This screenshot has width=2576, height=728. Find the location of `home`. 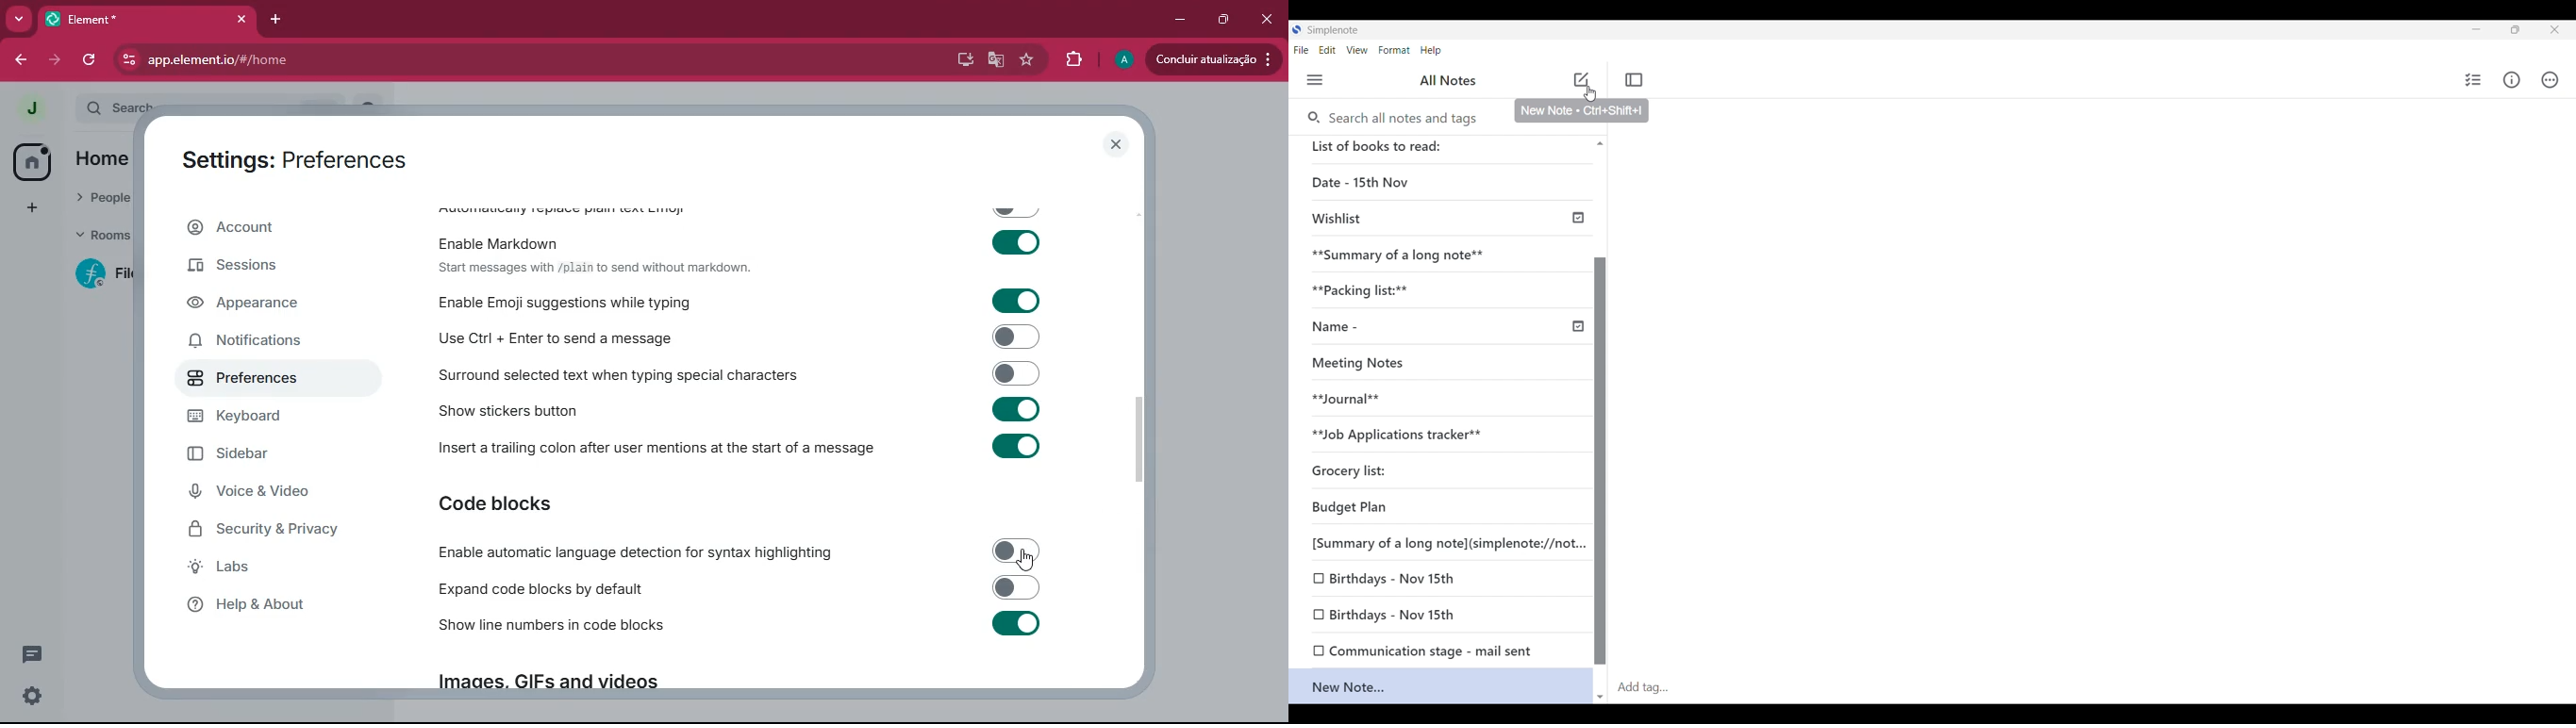

home is located at coordinates (102, 160).